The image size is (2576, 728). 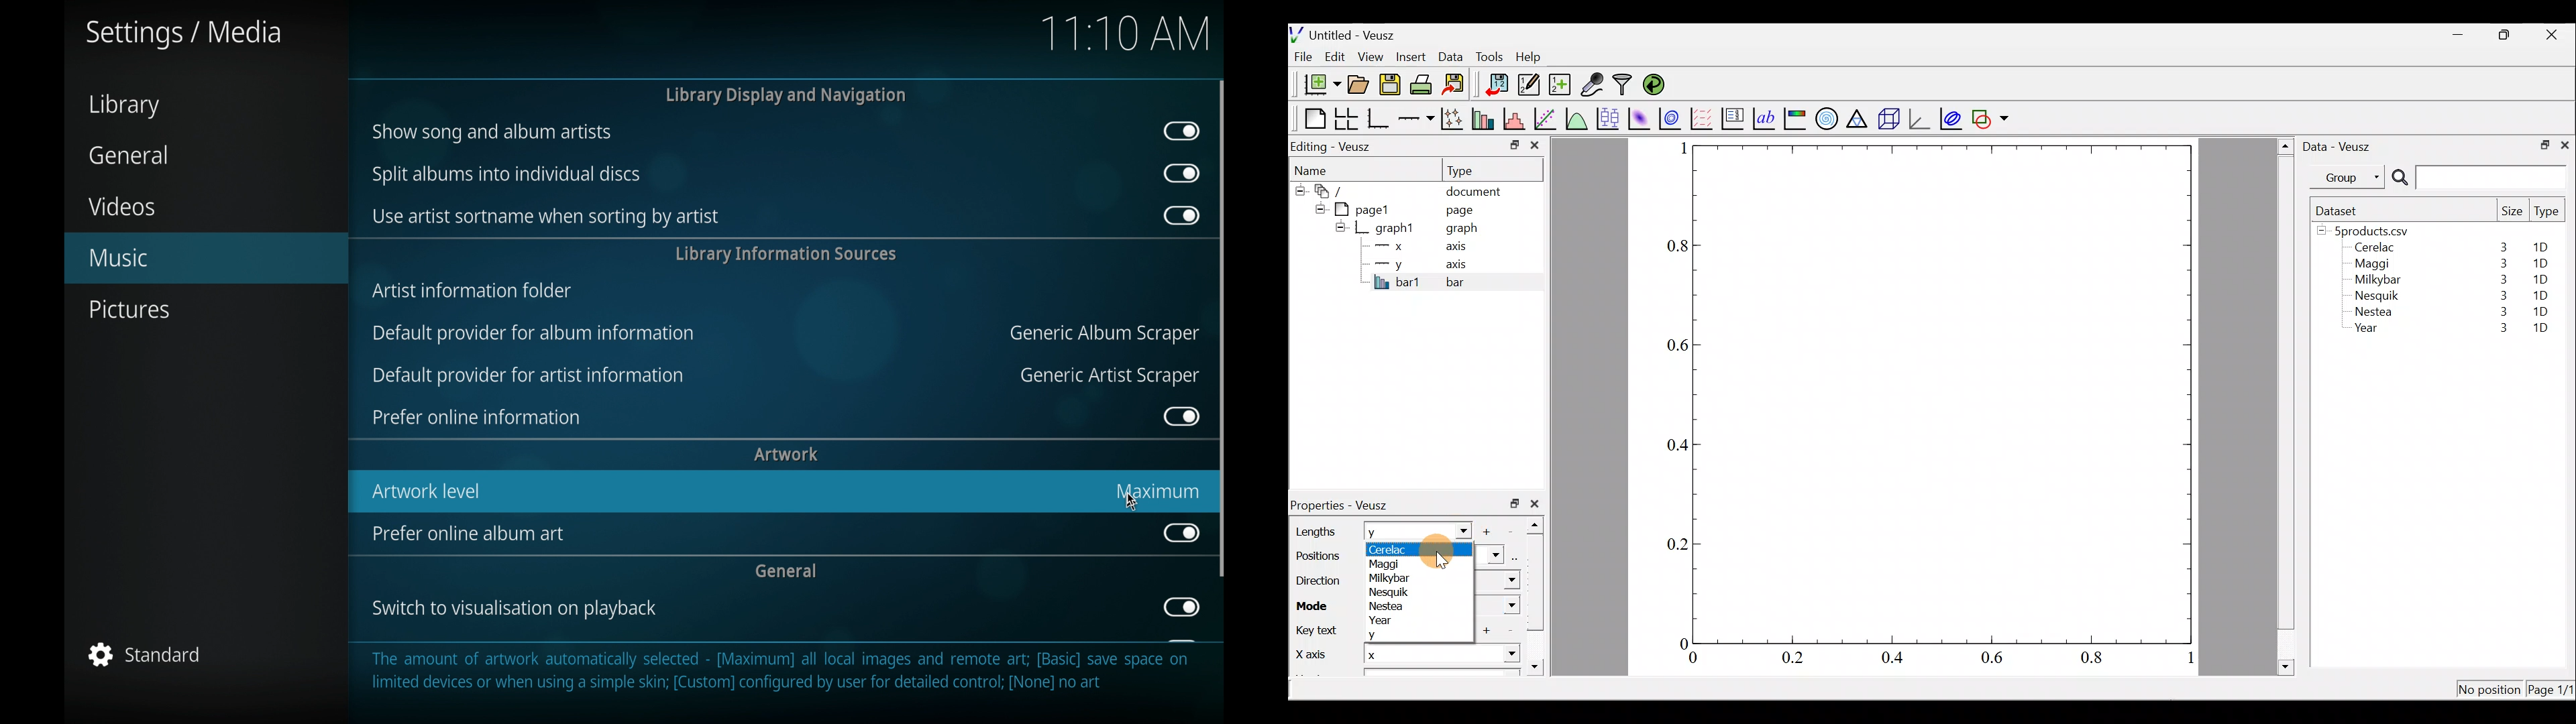 I want to click on Export to graphics format, so click(x=1458, y=85).